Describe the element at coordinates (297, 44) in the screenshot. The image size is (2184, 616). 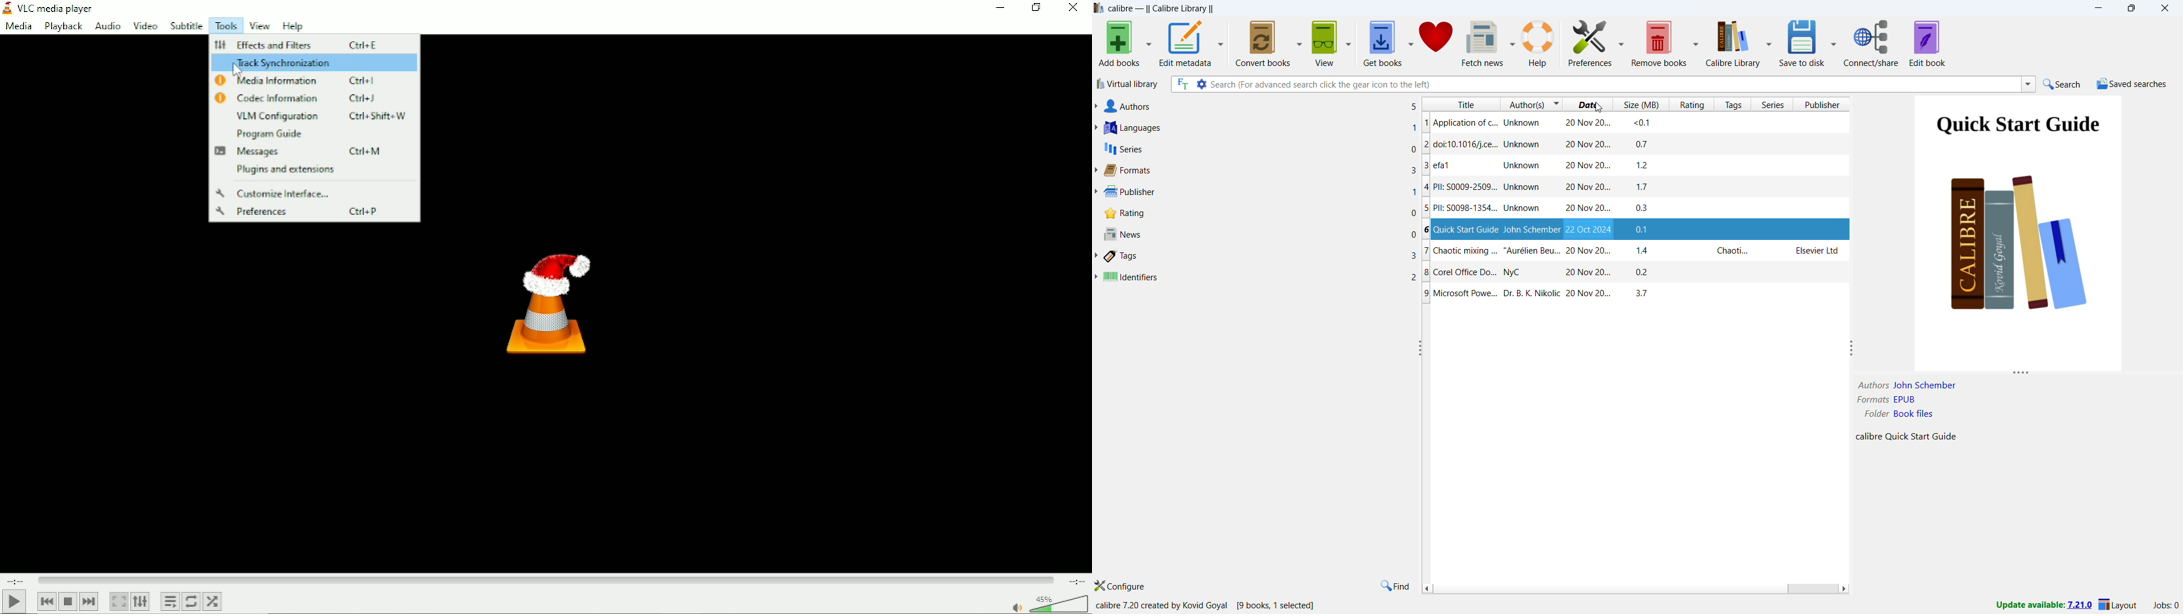
I see `effects and filters` at that location.